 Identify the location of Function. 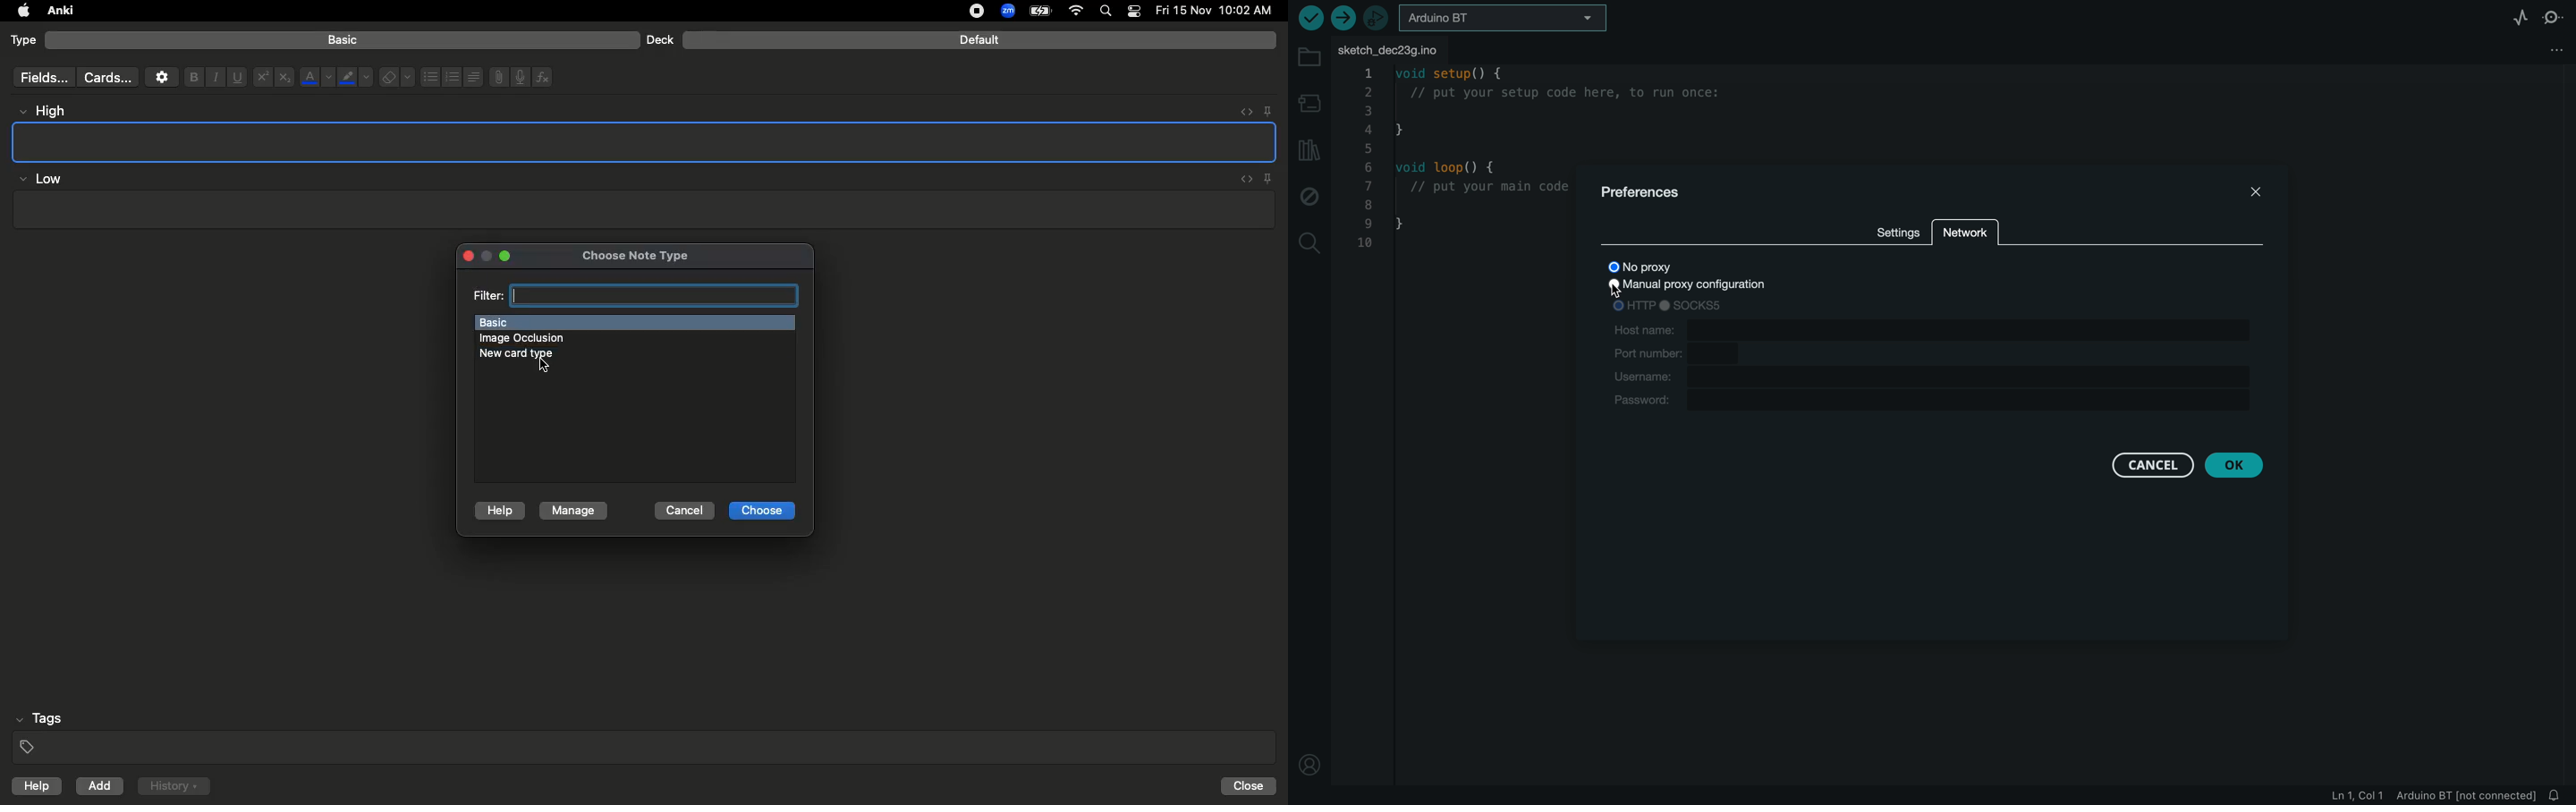
(544, 77).